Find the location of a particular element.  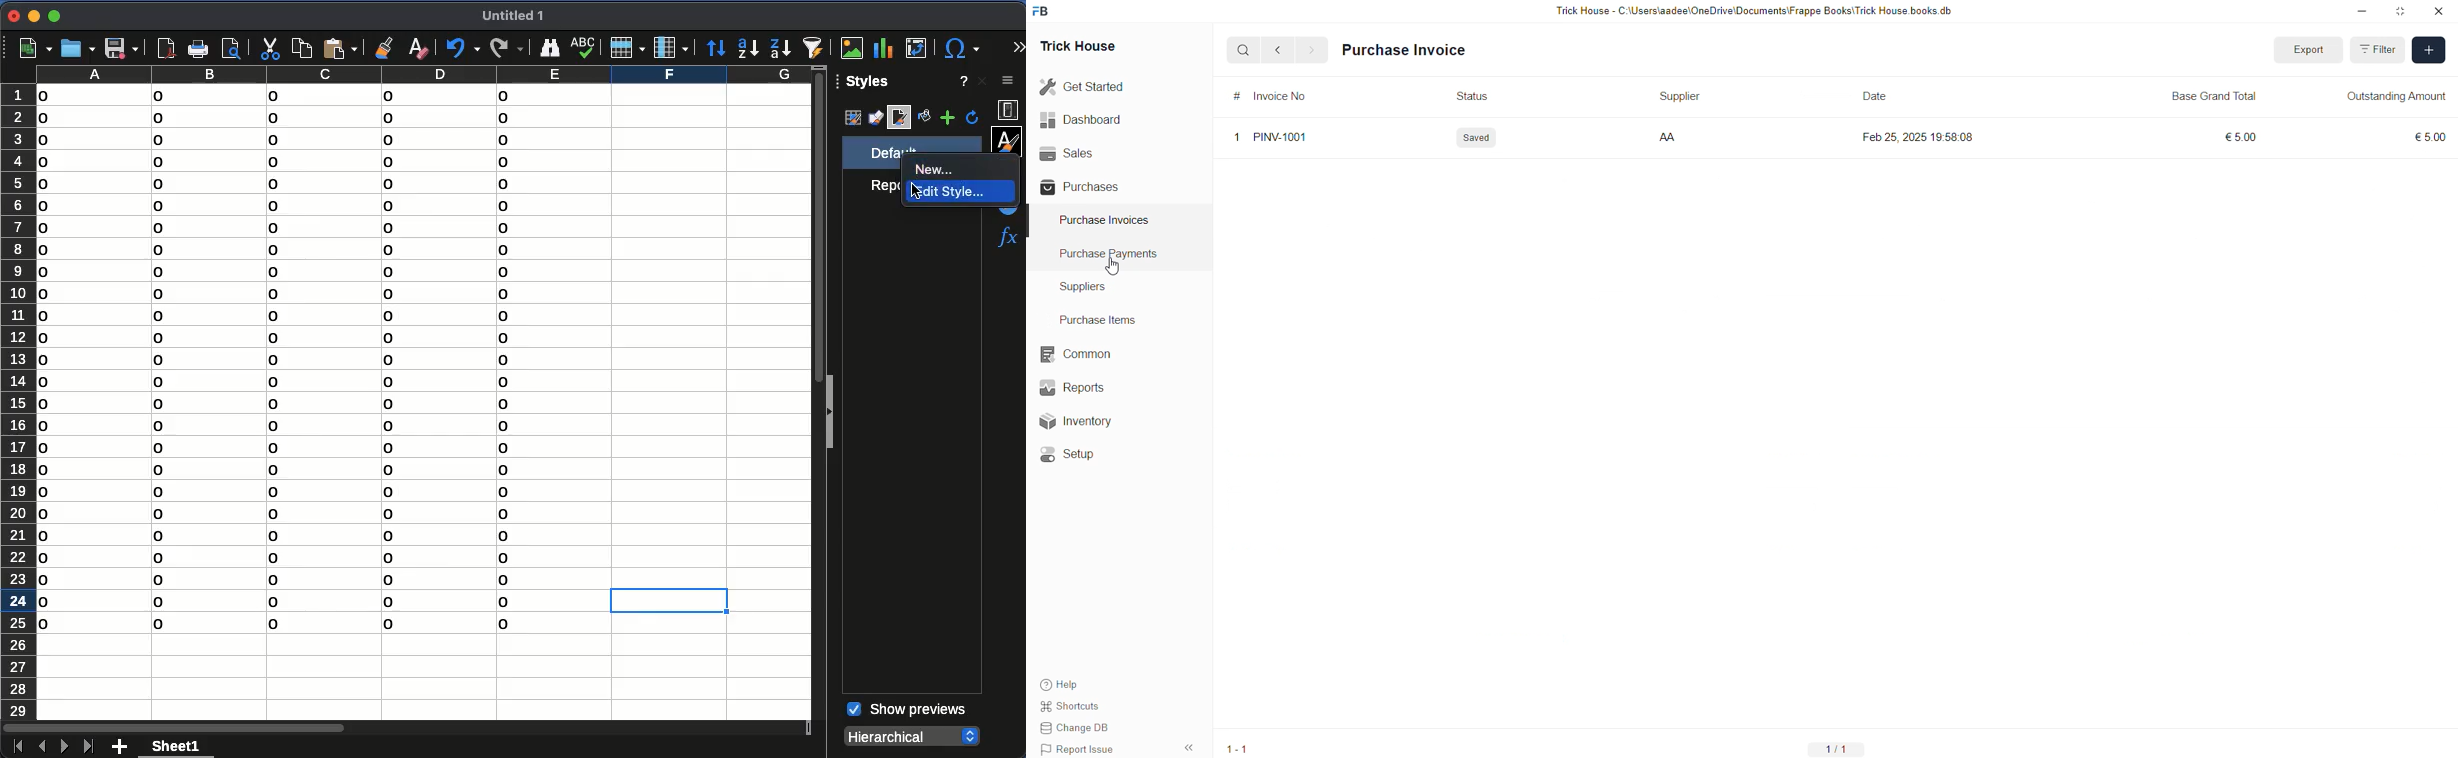

open is located at coordinates (77, 48).